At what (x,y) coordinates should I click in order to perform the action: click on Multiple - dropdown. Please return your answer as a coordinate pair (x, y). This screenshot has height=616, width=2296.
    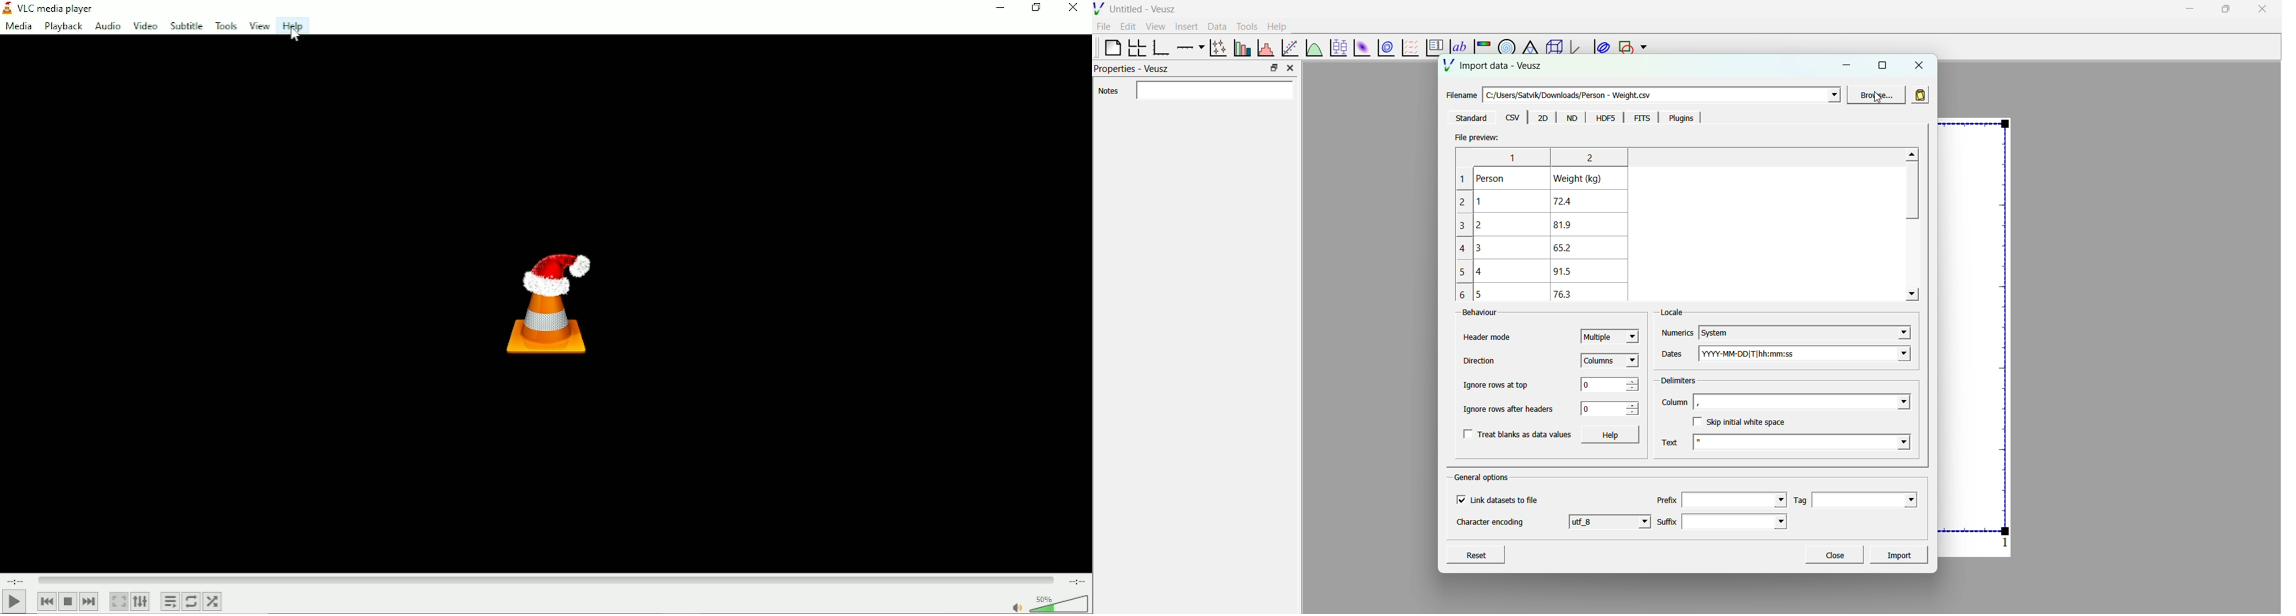
    Looking at the image, I should click on (1610, 336).